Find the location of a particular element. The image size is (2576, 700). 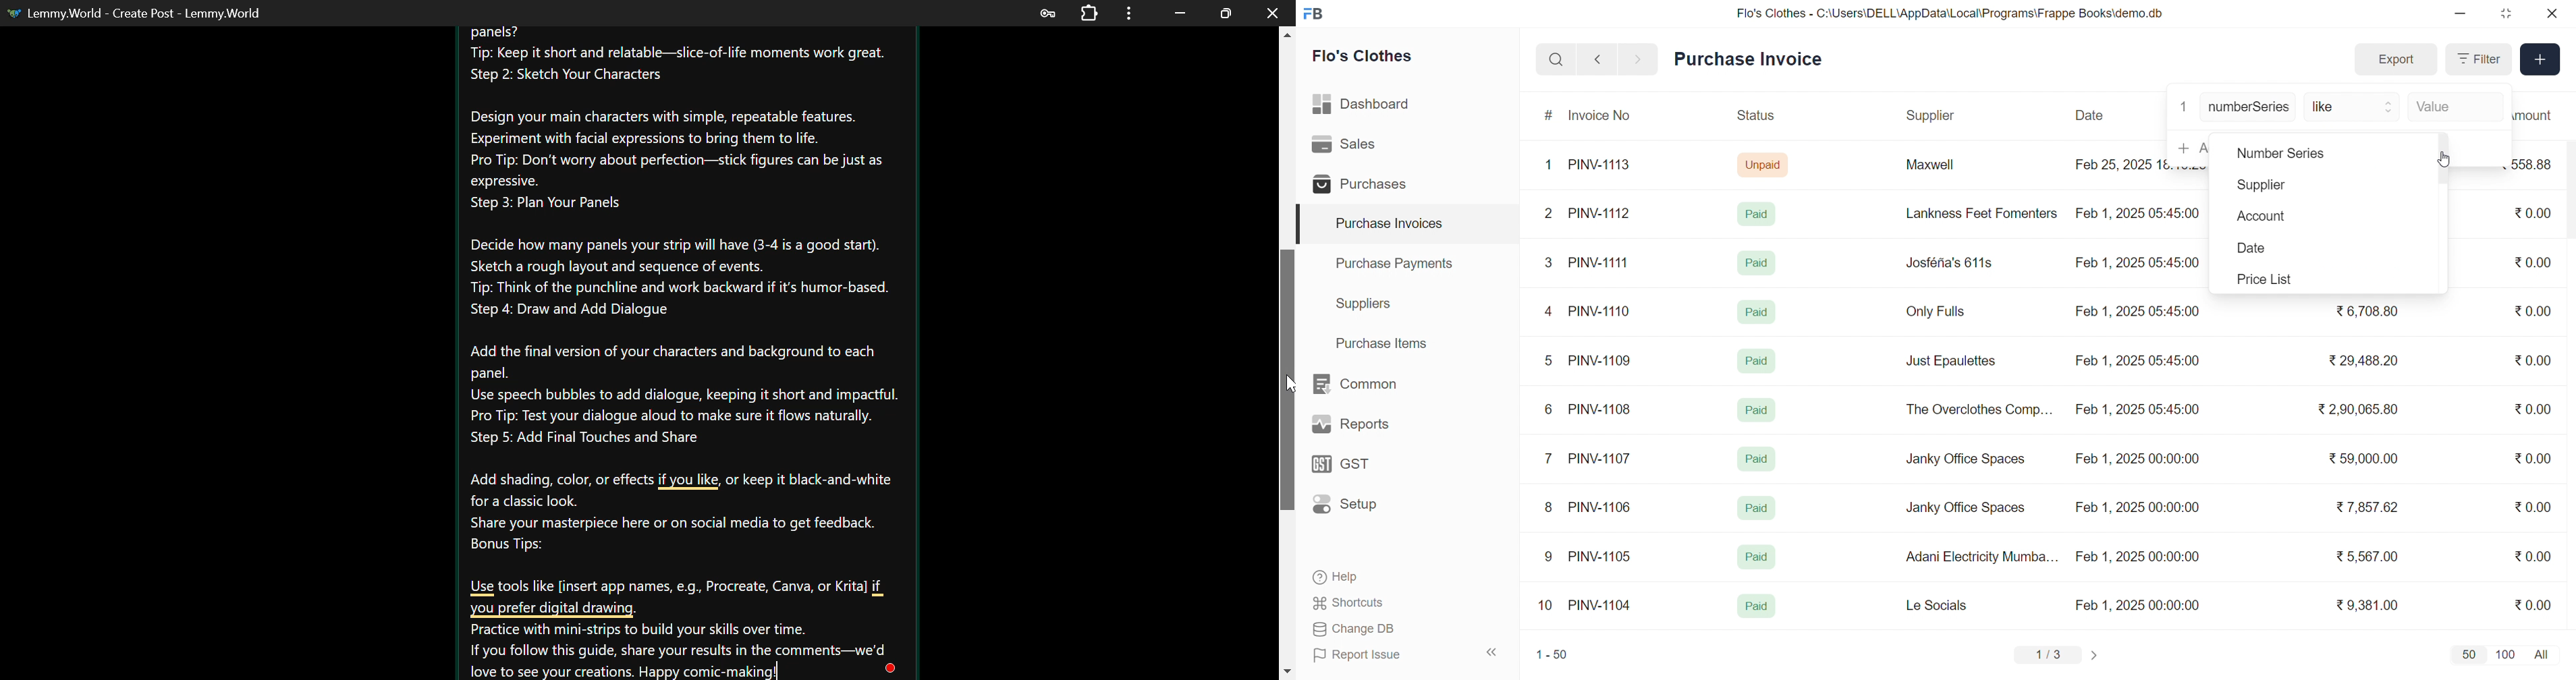

Feb 1, 2025 00:00:00 is located at coordinates (2137, 557).